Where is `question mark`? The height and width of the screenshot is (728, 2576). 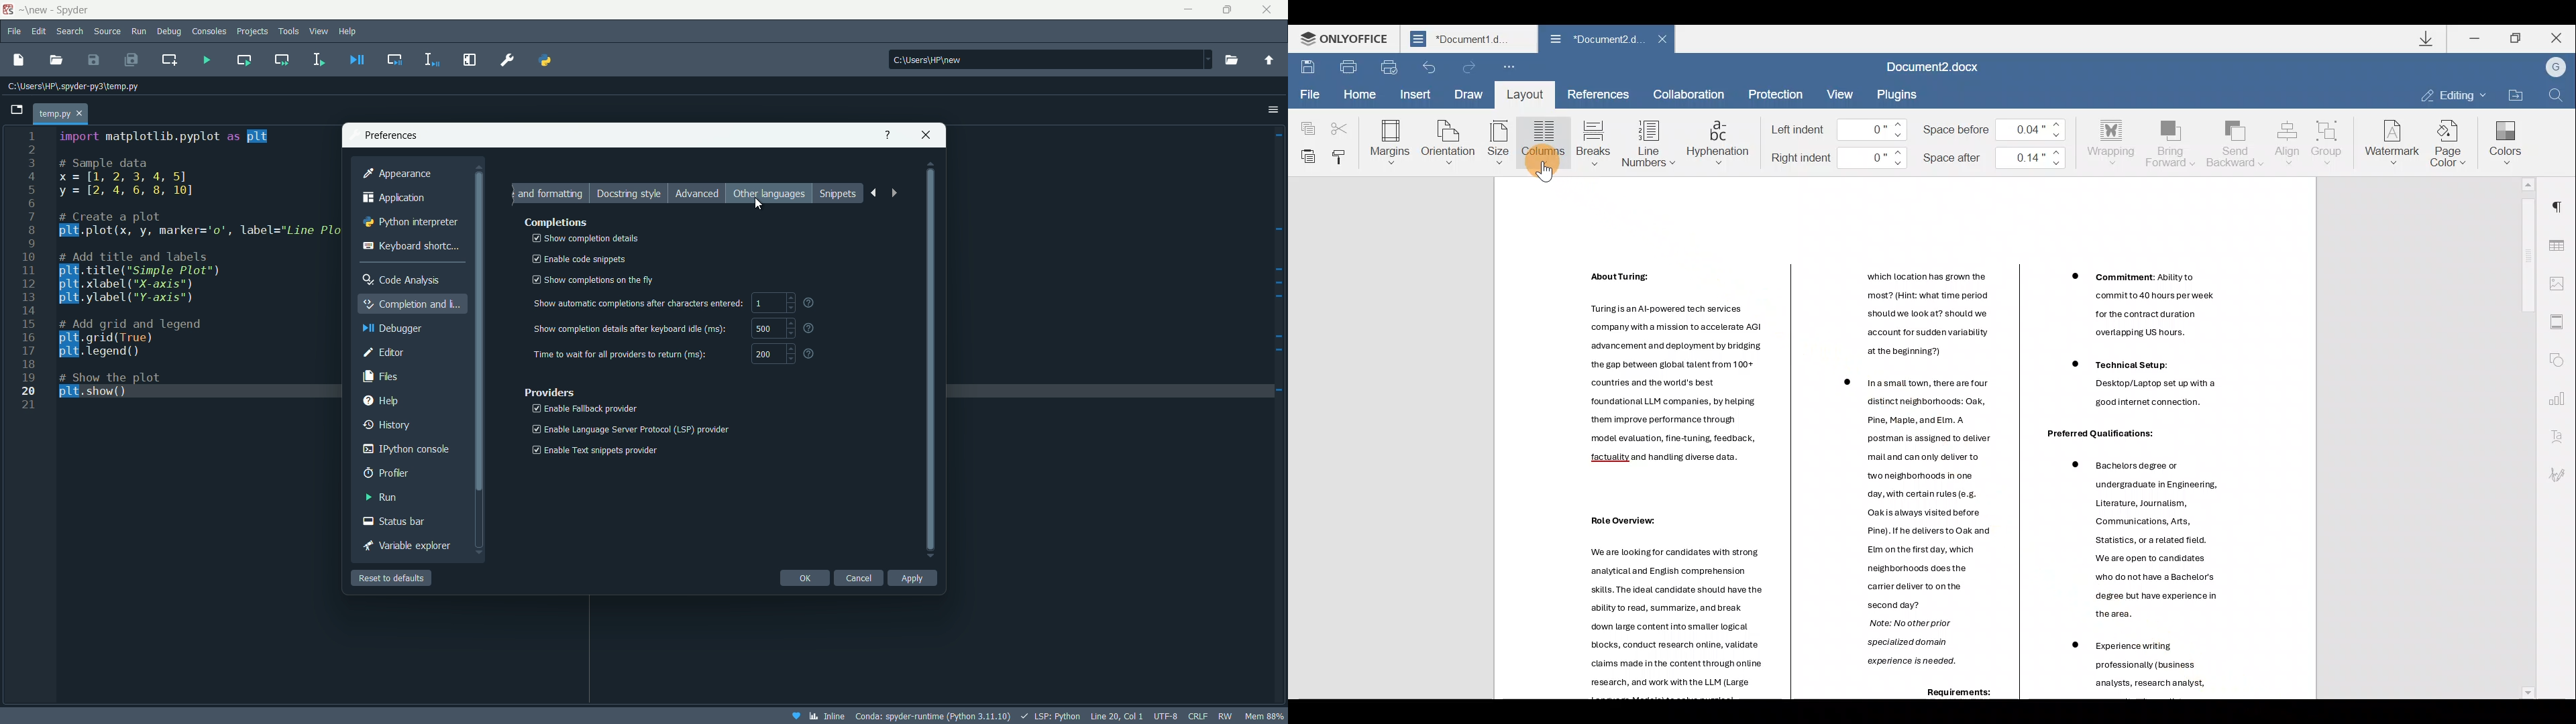
question mark is located at coordinates (810, 302).